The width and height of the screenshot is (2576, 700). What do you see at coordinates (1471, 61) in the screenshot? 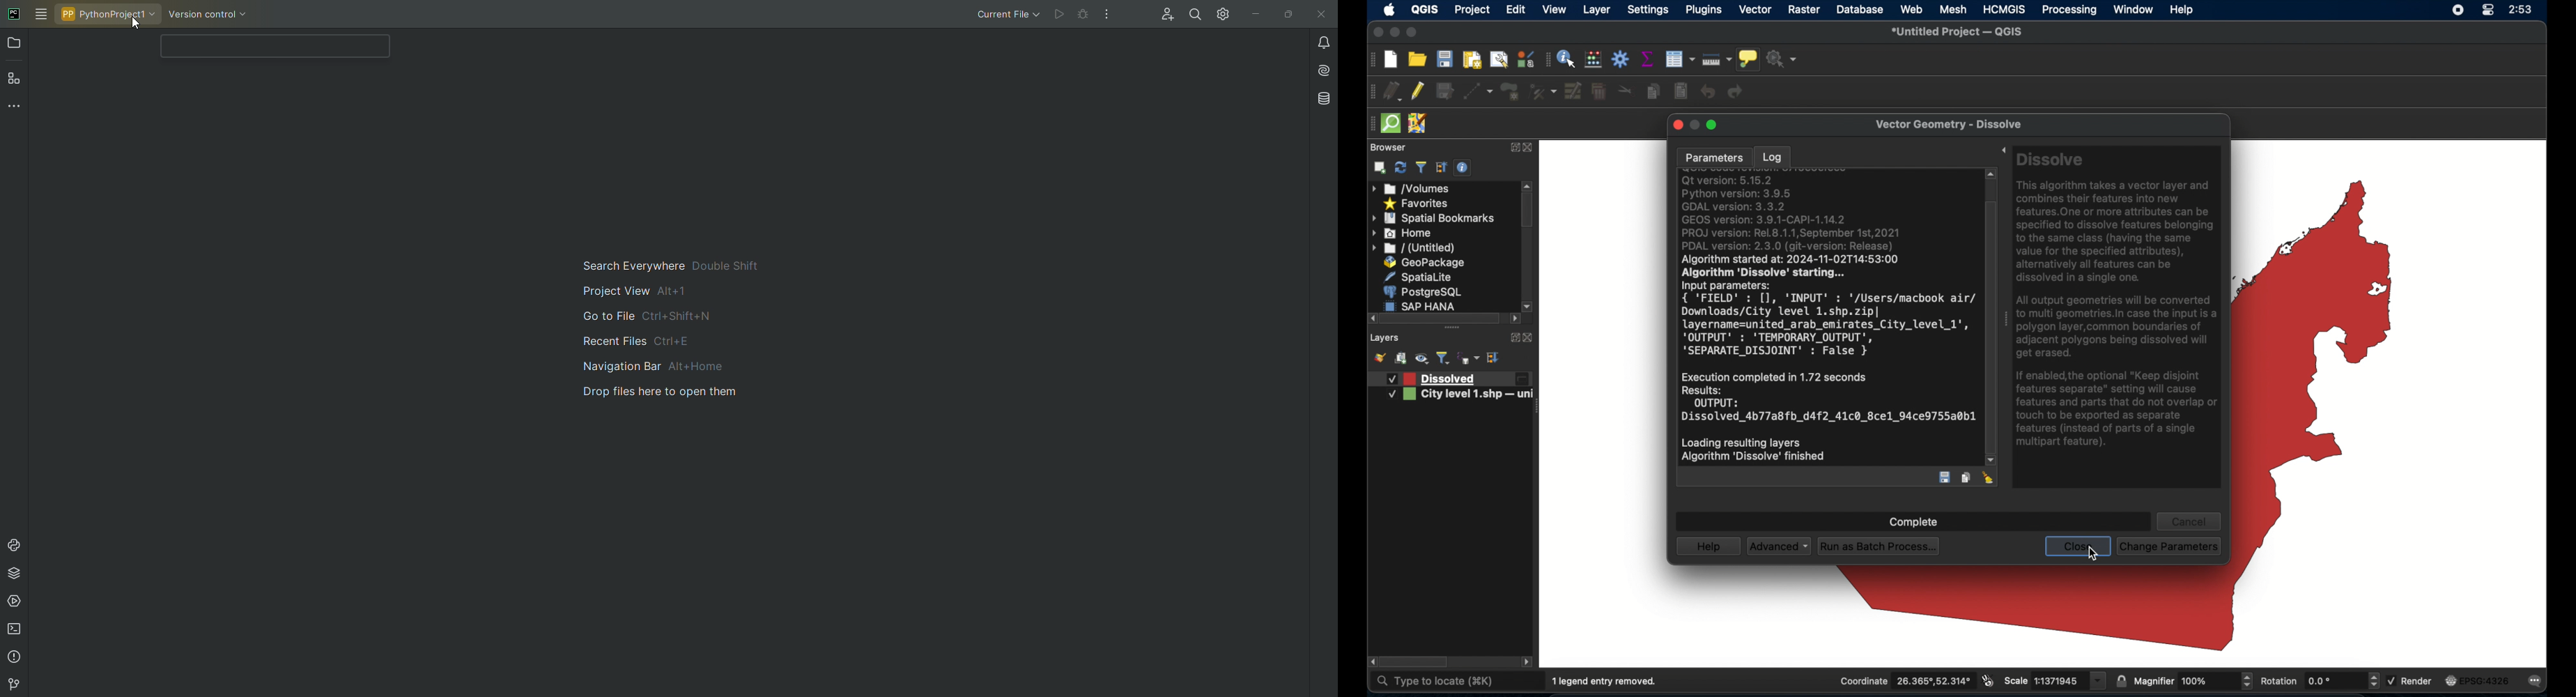
I see `print layout` at bounding box center [1471, 61].